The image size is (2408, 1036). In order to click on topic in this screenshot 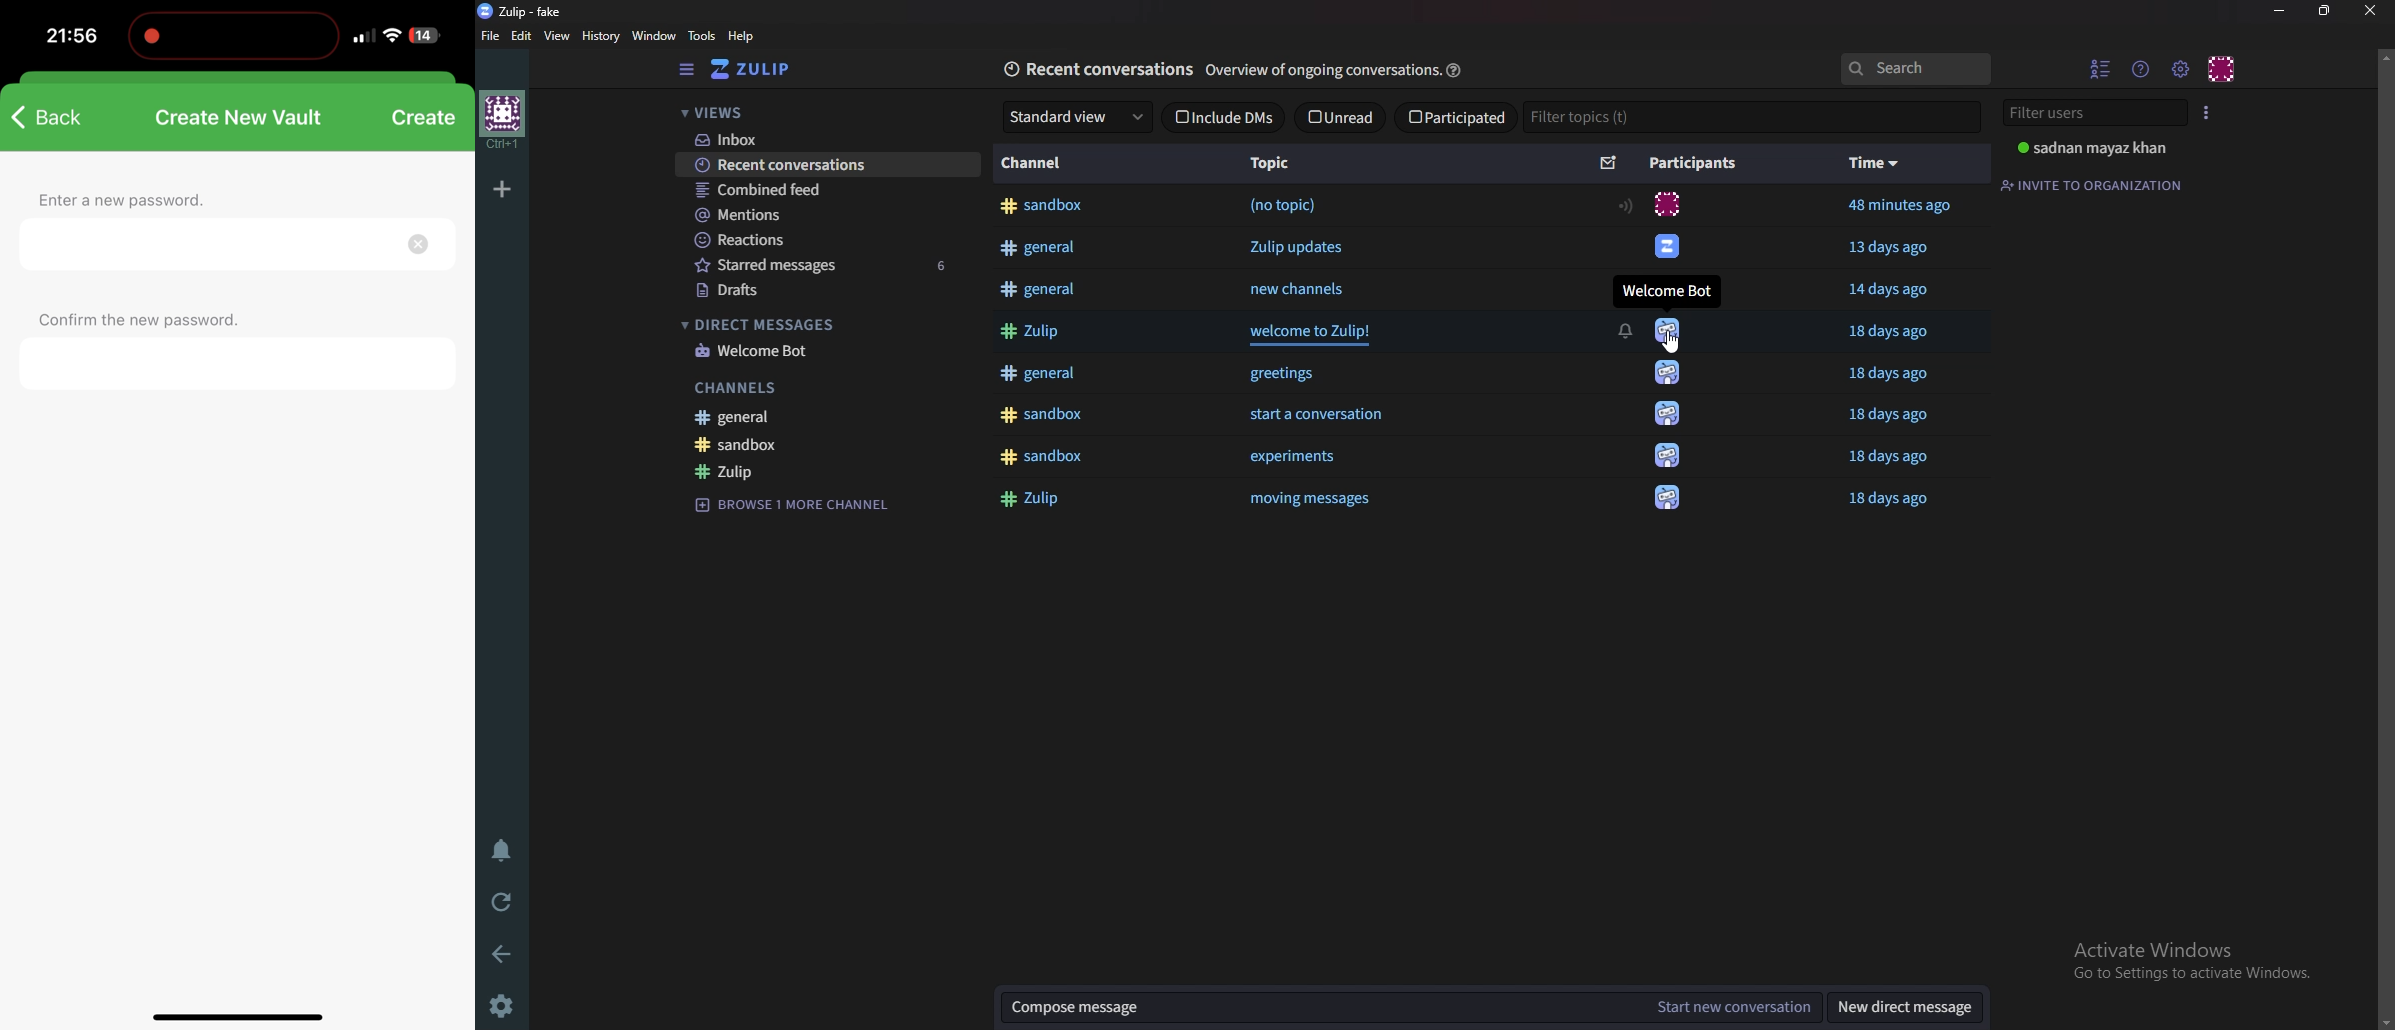, I will do `click(1279, 164)`.